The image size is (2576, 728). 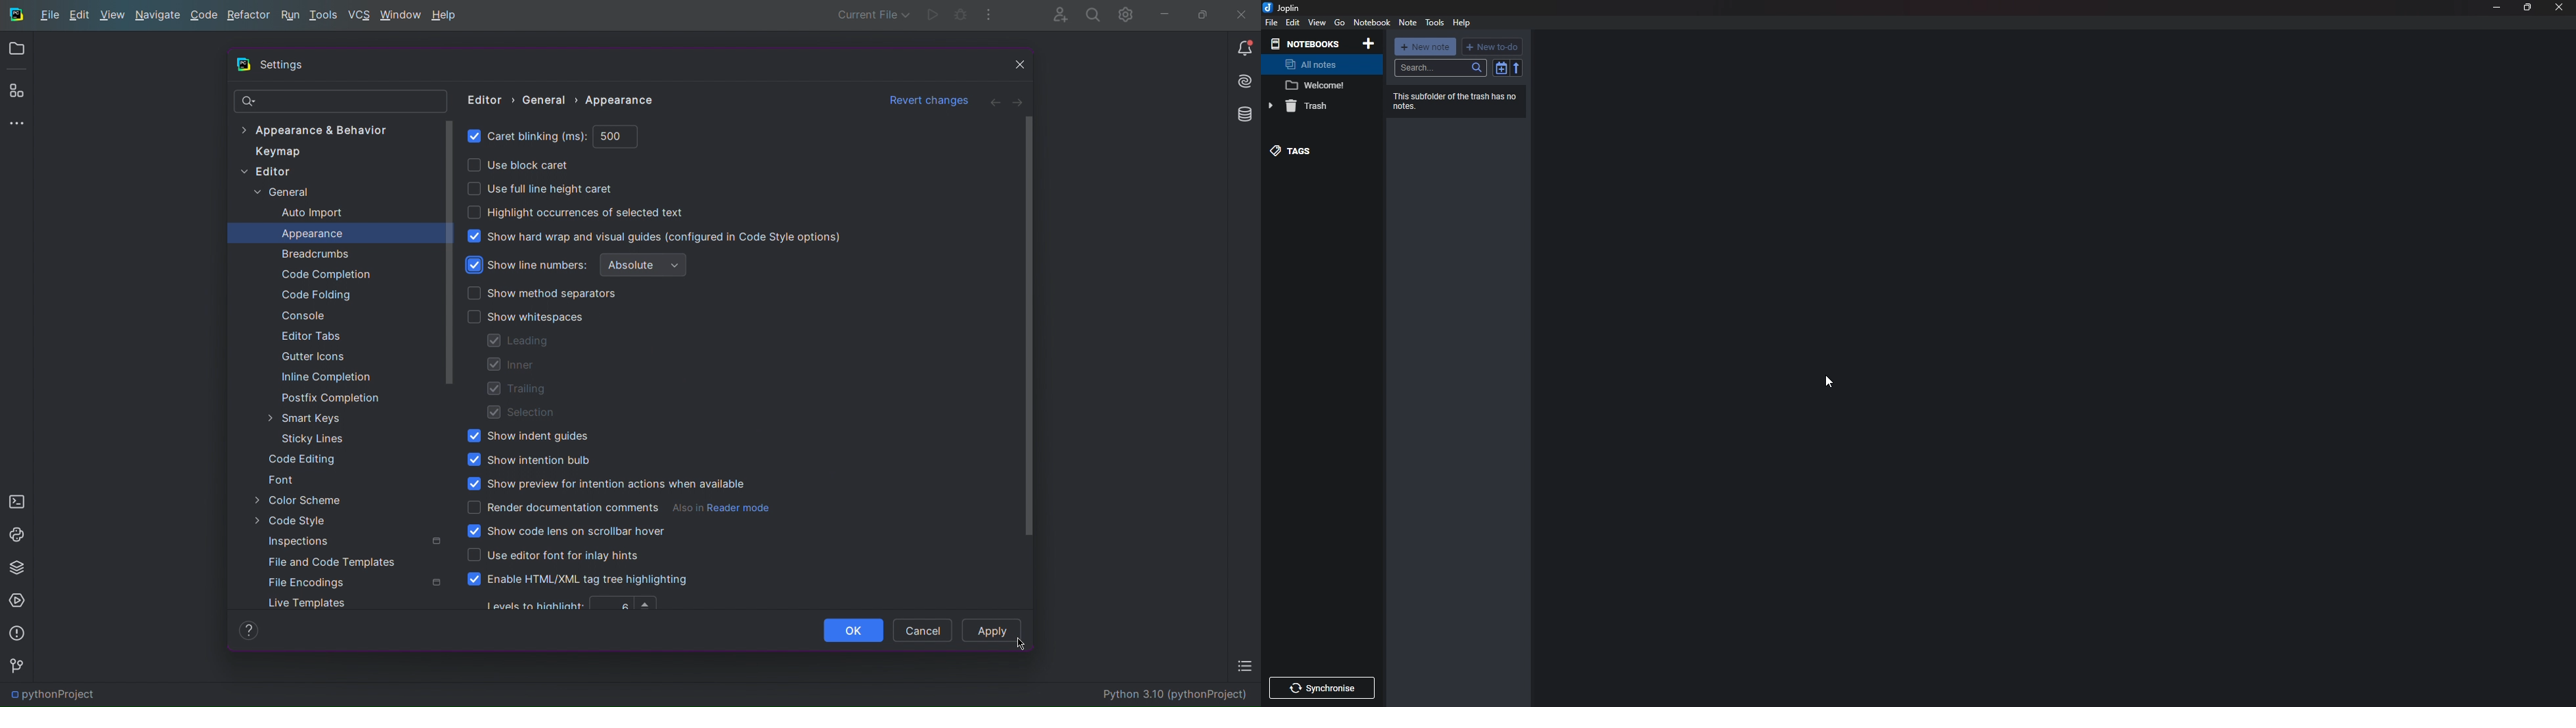 I want to click on Tools, so click(x=1434, y=22).